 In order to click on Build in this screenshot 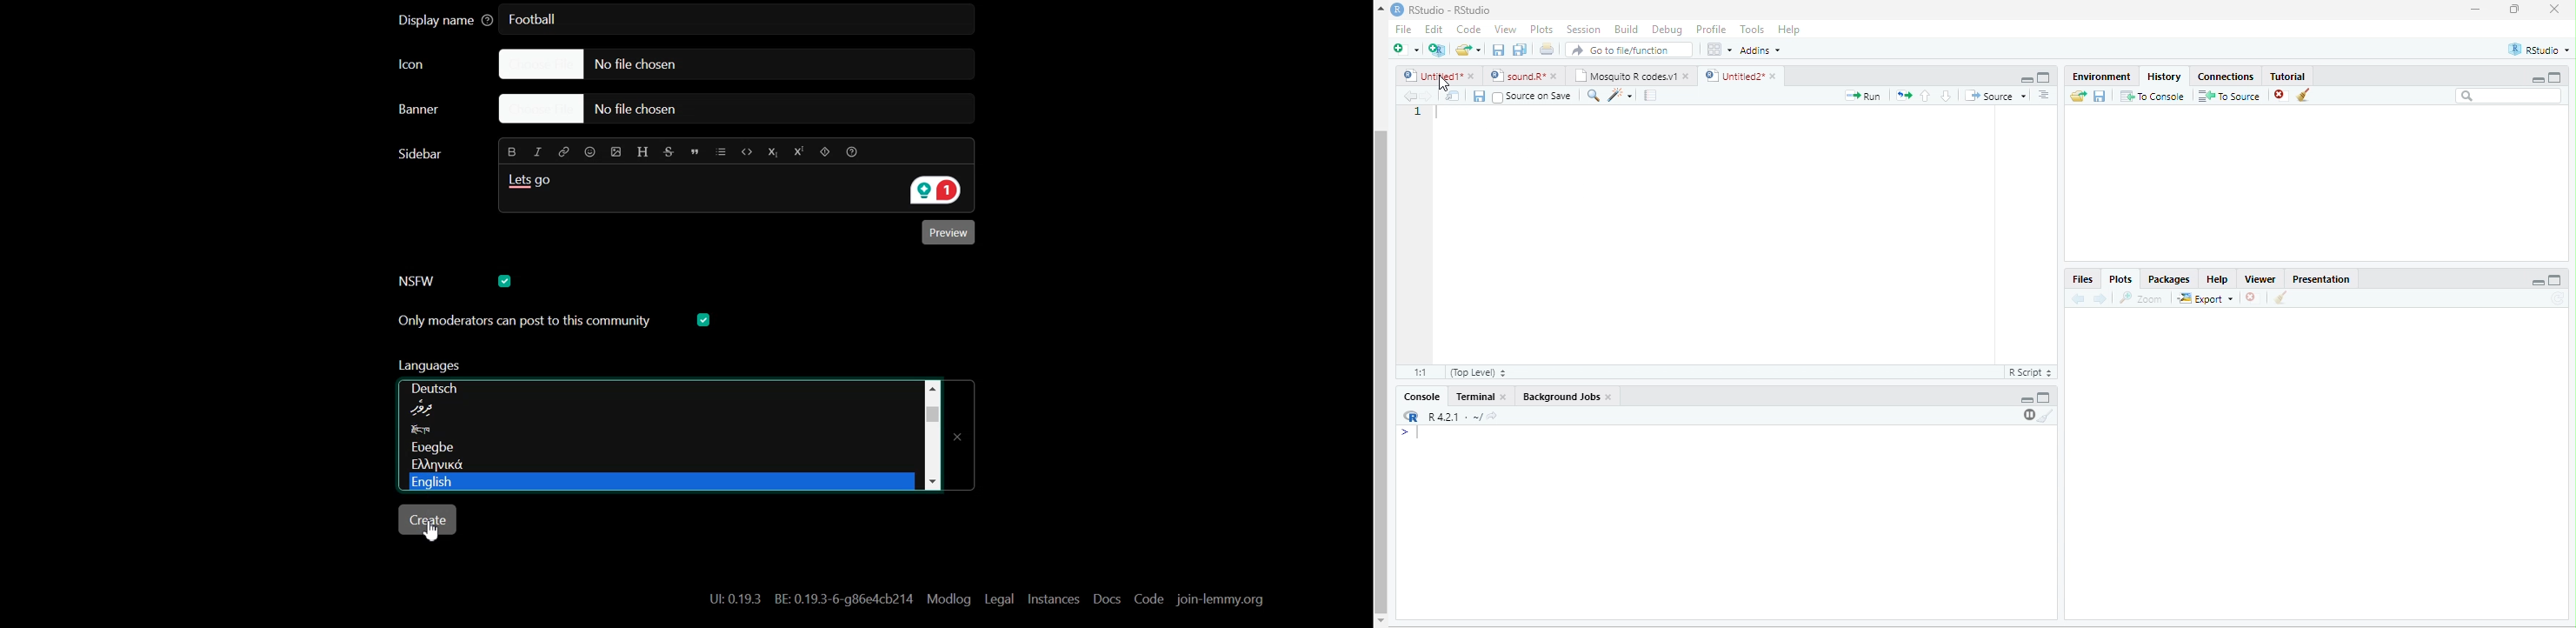, I will do `click(1627, 30)`.